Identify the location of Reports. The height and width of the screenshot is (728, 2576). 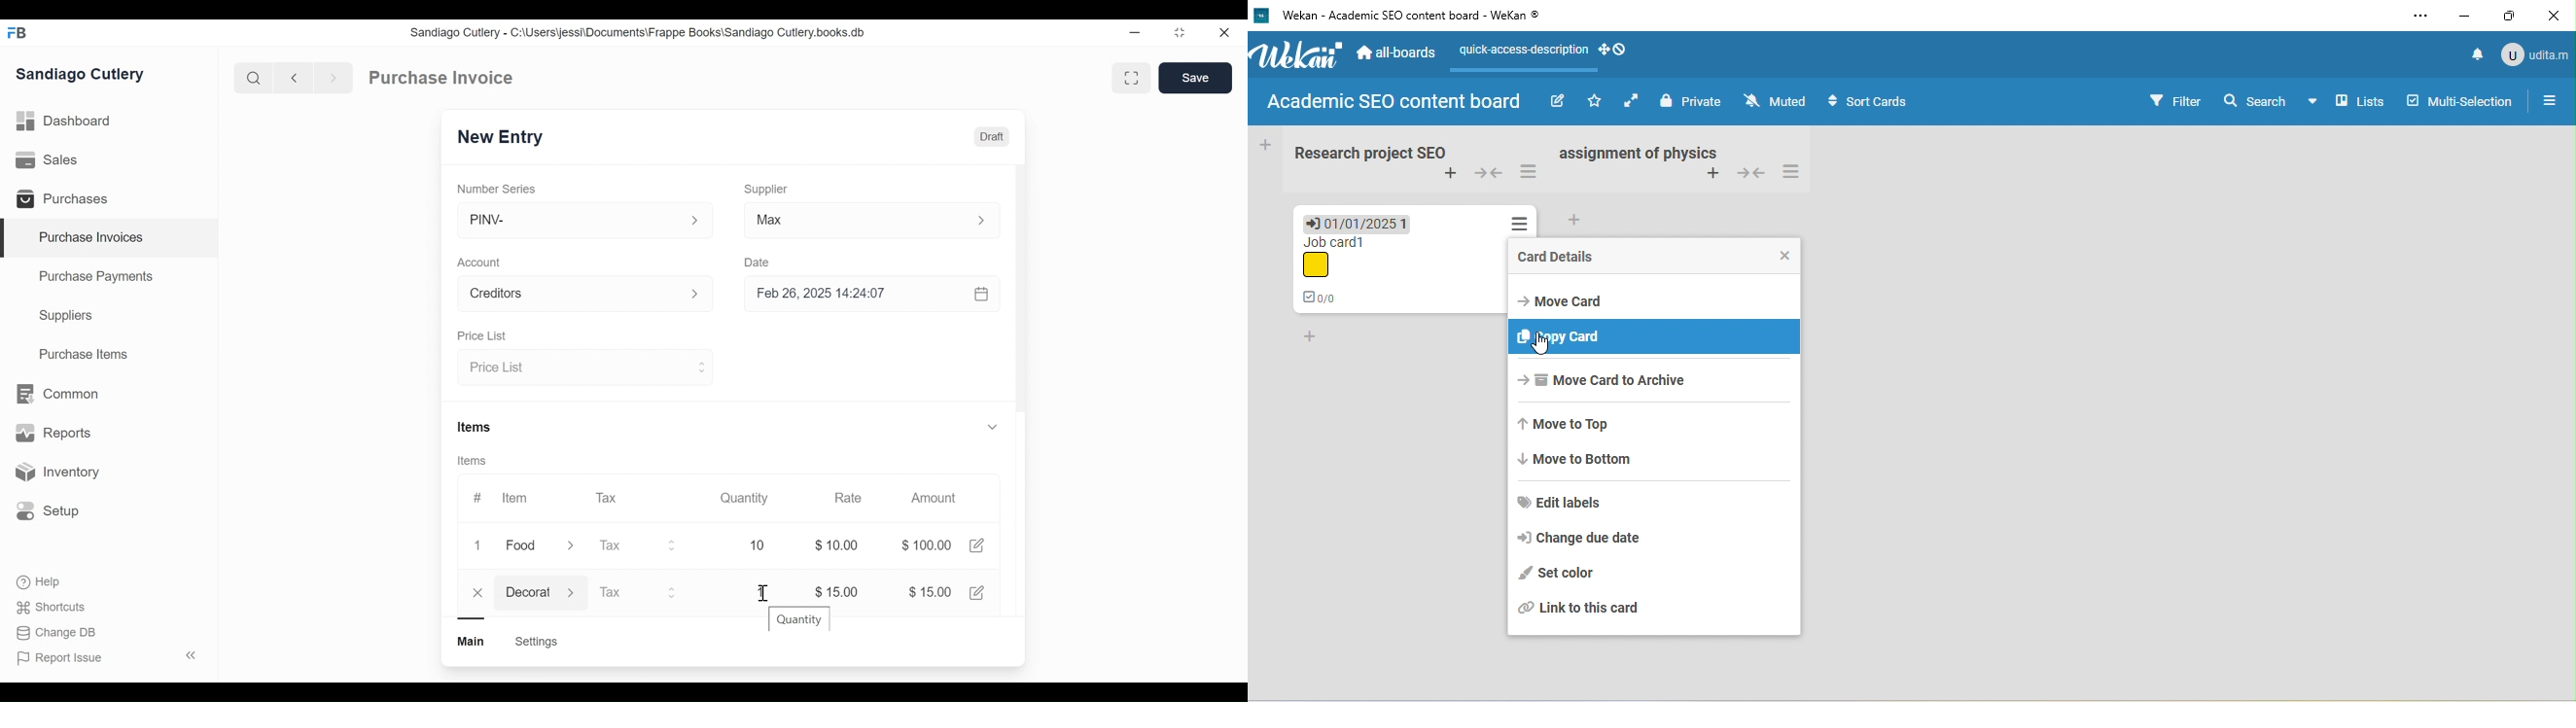
(53, 436).